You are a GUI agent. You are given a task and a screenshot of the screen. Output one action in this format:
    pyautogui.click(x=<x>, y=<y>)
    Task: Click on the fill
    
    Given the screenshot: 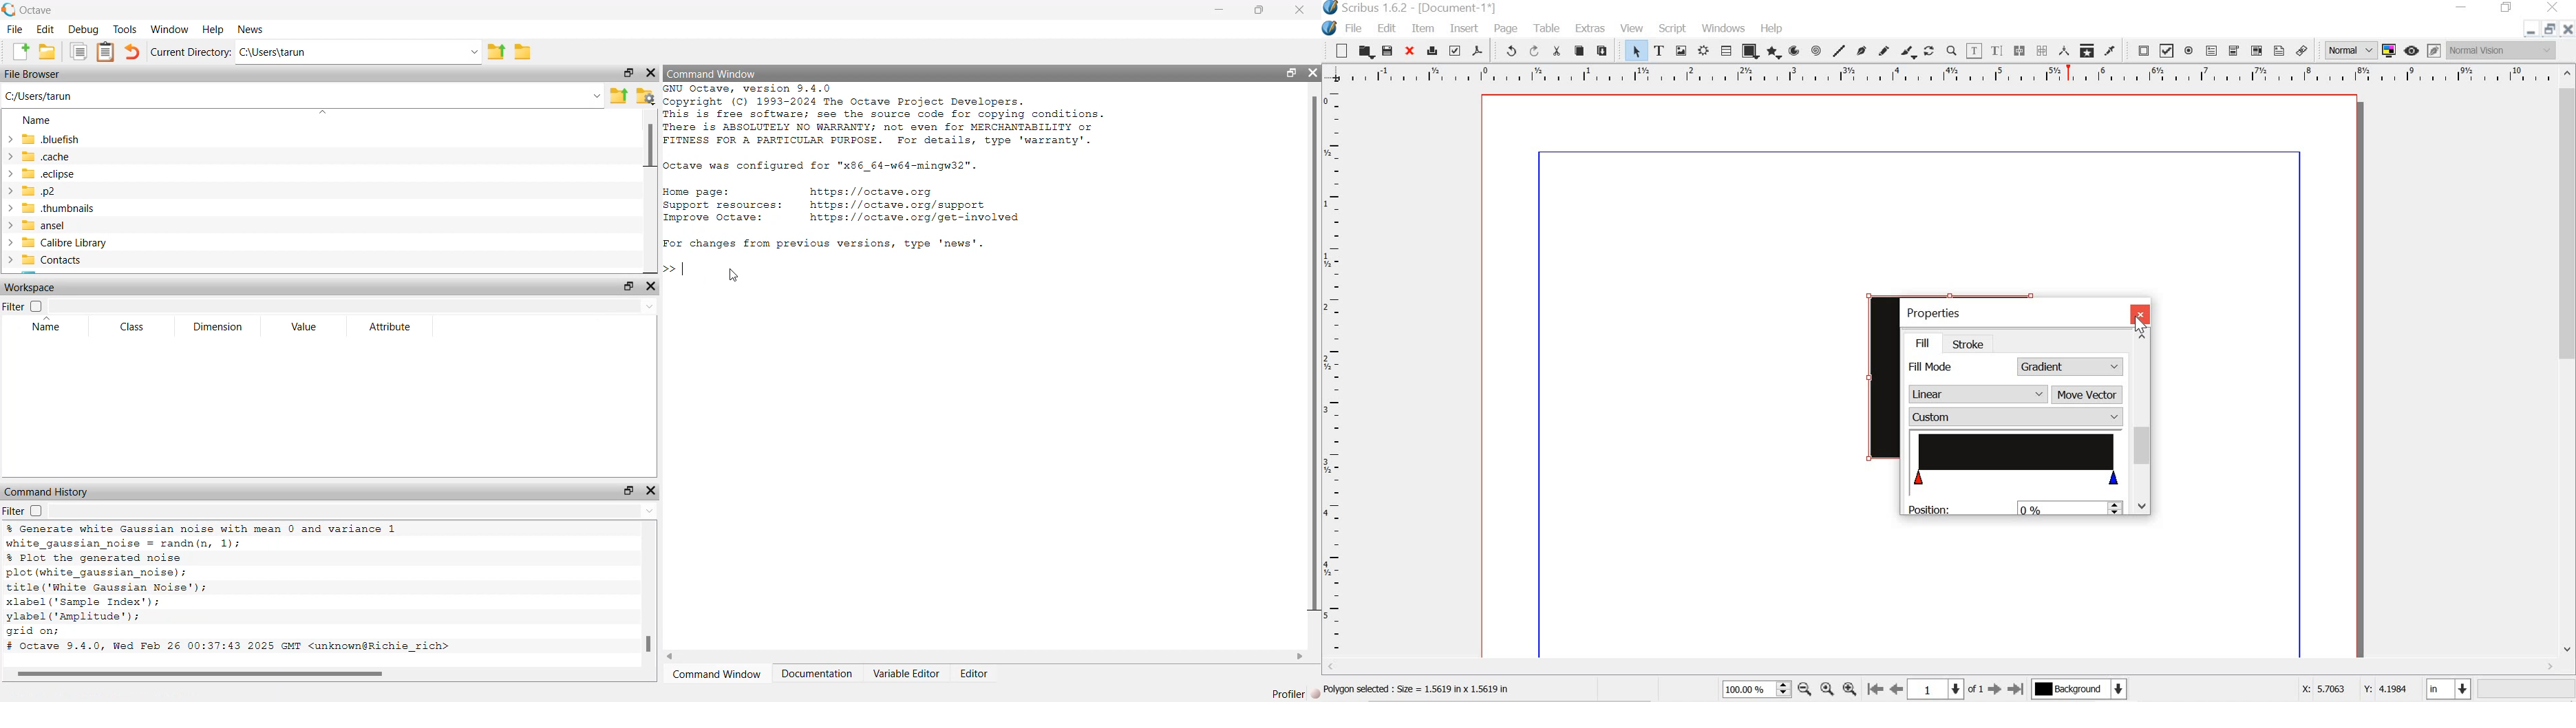 What is the action you would take?
    pyautogui.click(x=1929, y=341)
    